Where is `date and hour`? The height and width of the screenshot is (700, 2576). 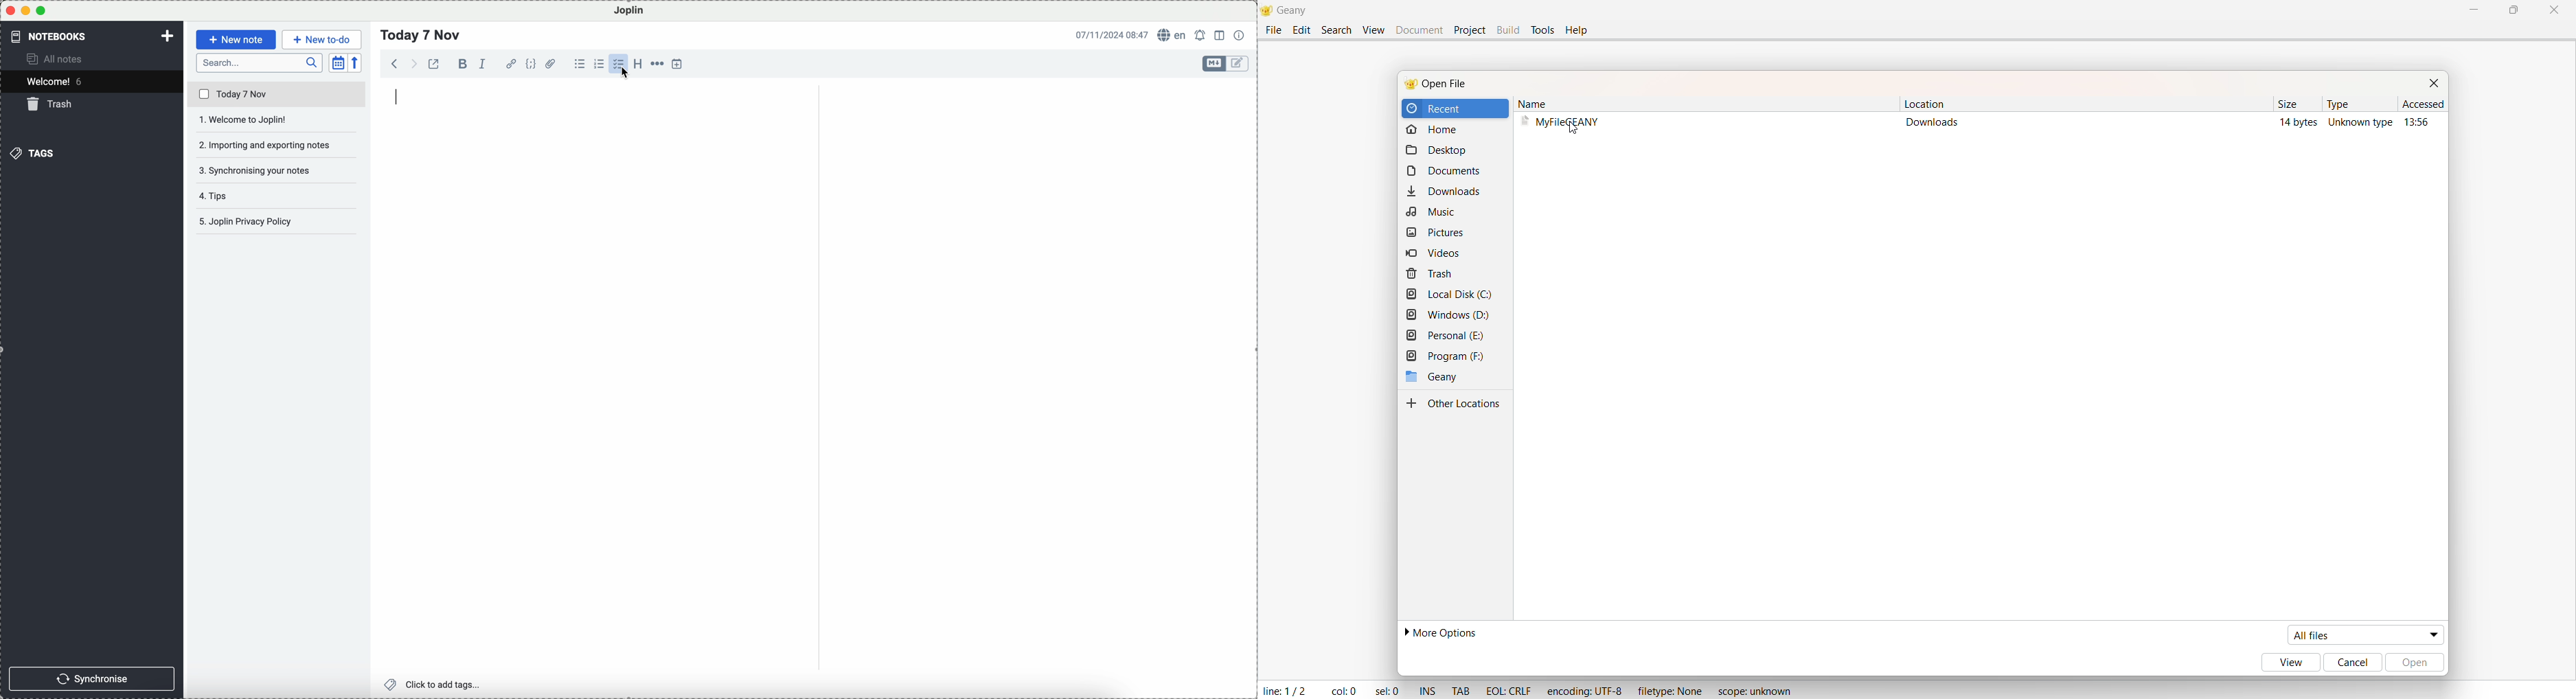 date and hour is located at coordinates (1112, 34).